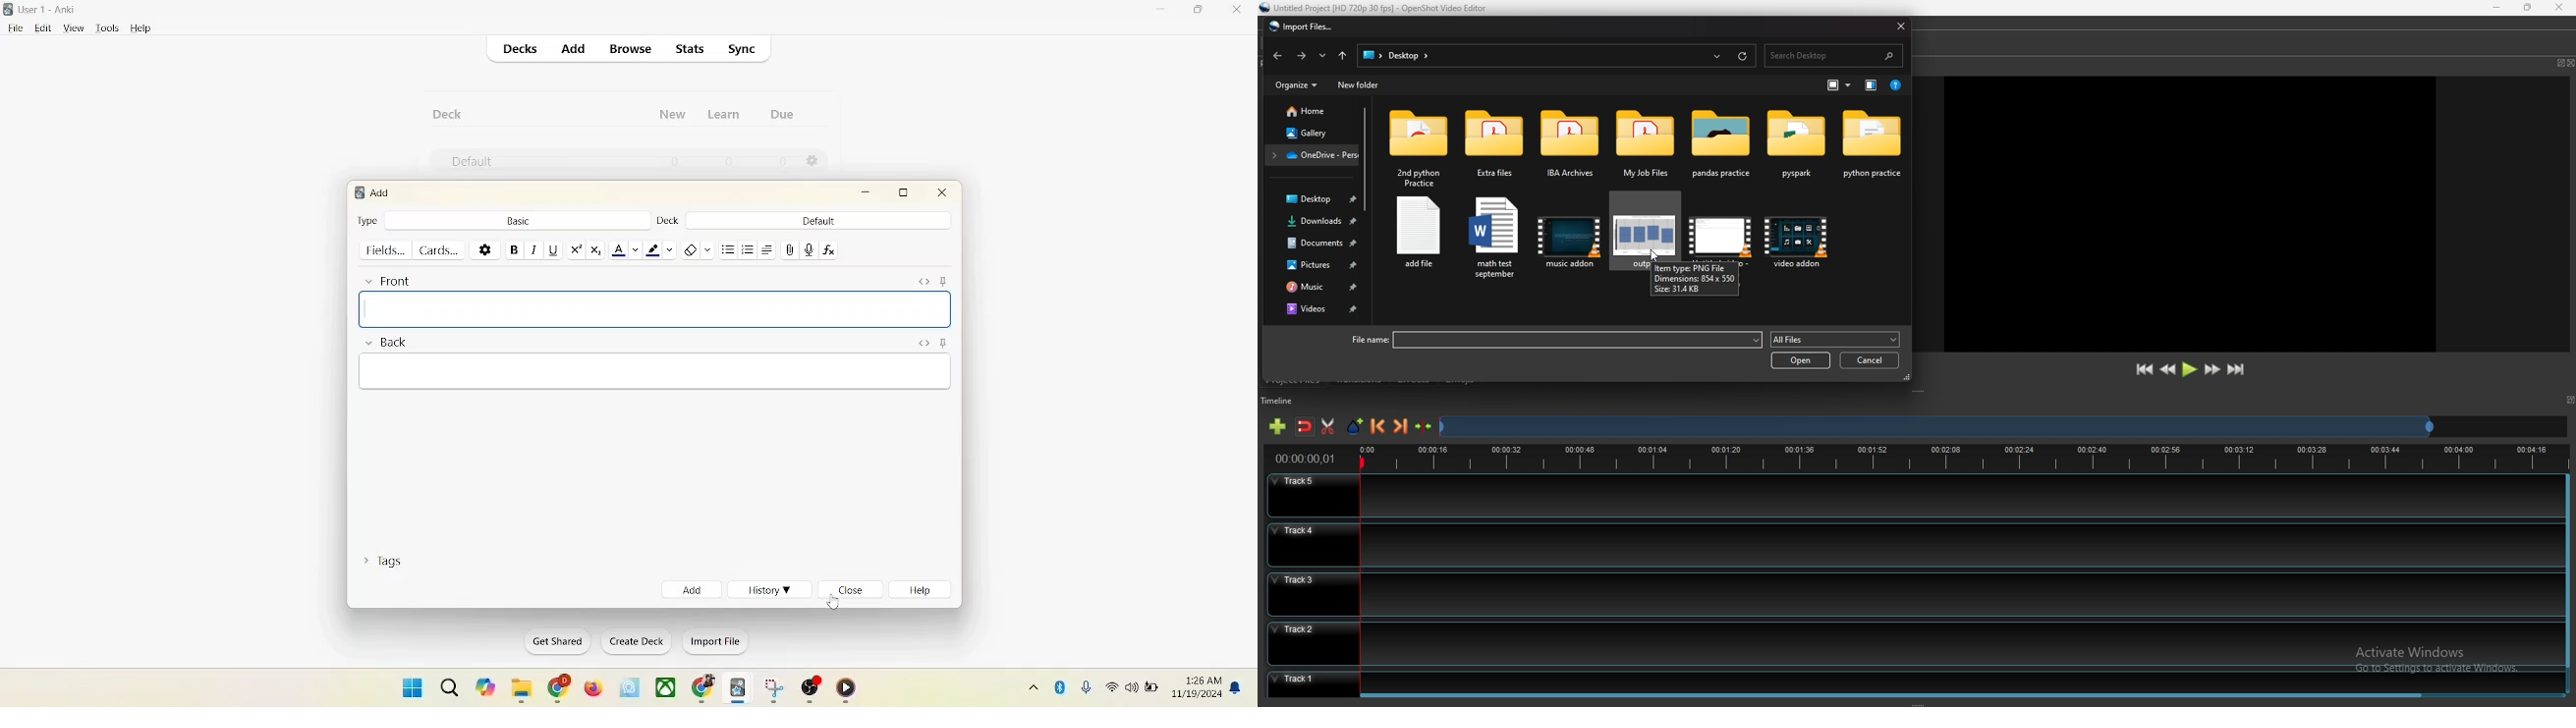 The height and width of the screenshot is (728, 2576). What do you see at coordinates (868, 193) in the screenshot?
I see `minimize` at bounding box center [868, 193].